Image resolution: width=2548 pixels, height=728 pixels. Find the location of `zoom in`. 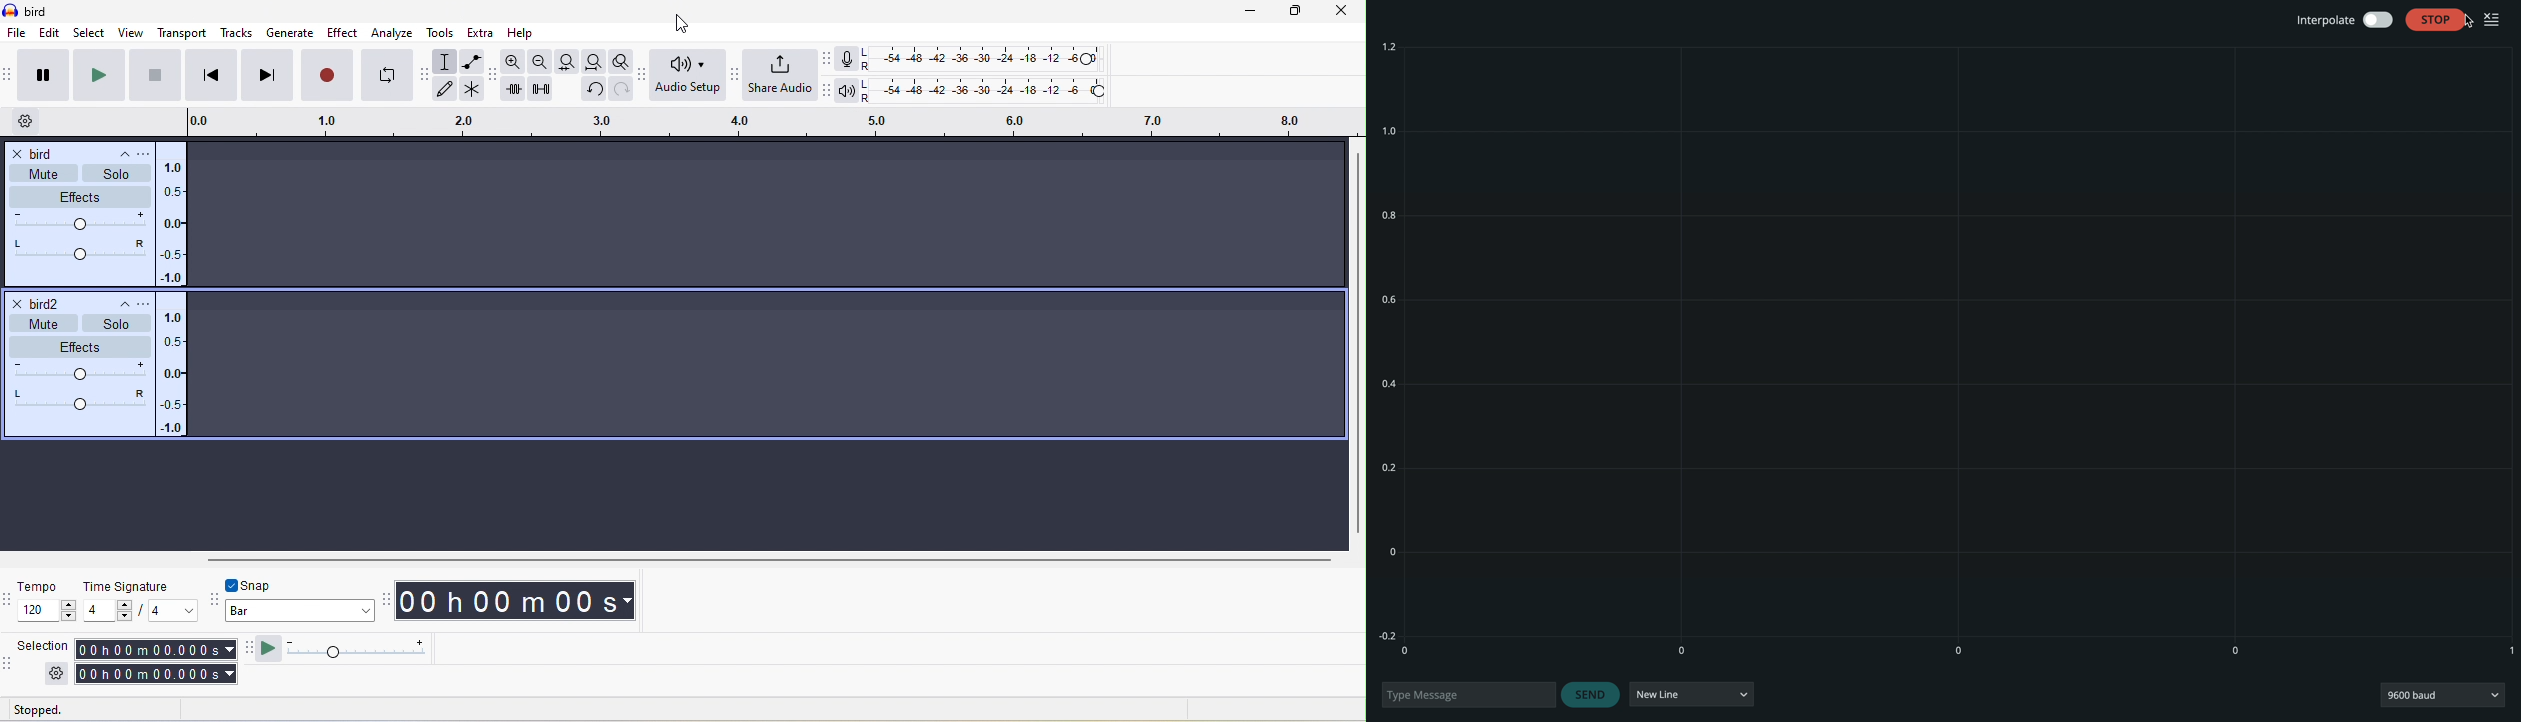

zoom in is located at coordinates (514, 61).